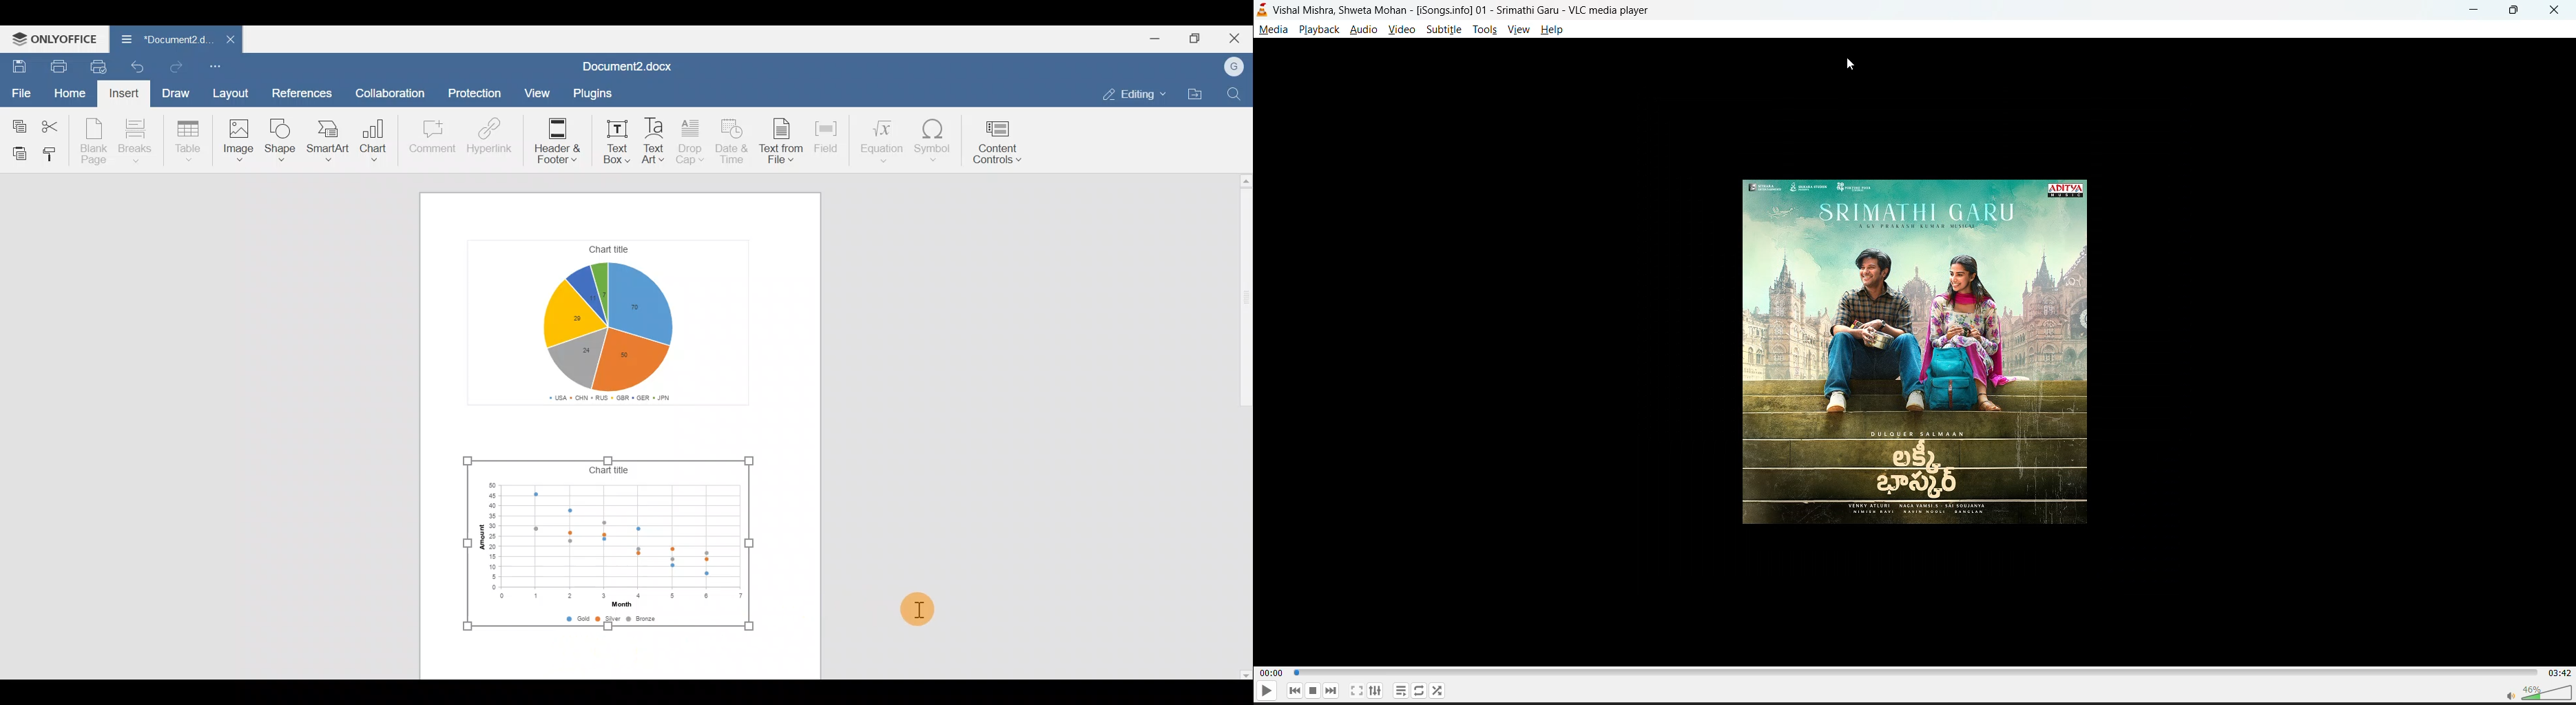 The width and height of the screenshot is (2576, 728). Describe the element at coordinates (735, 142) in the screenshot. I see `Date & time` at that location.